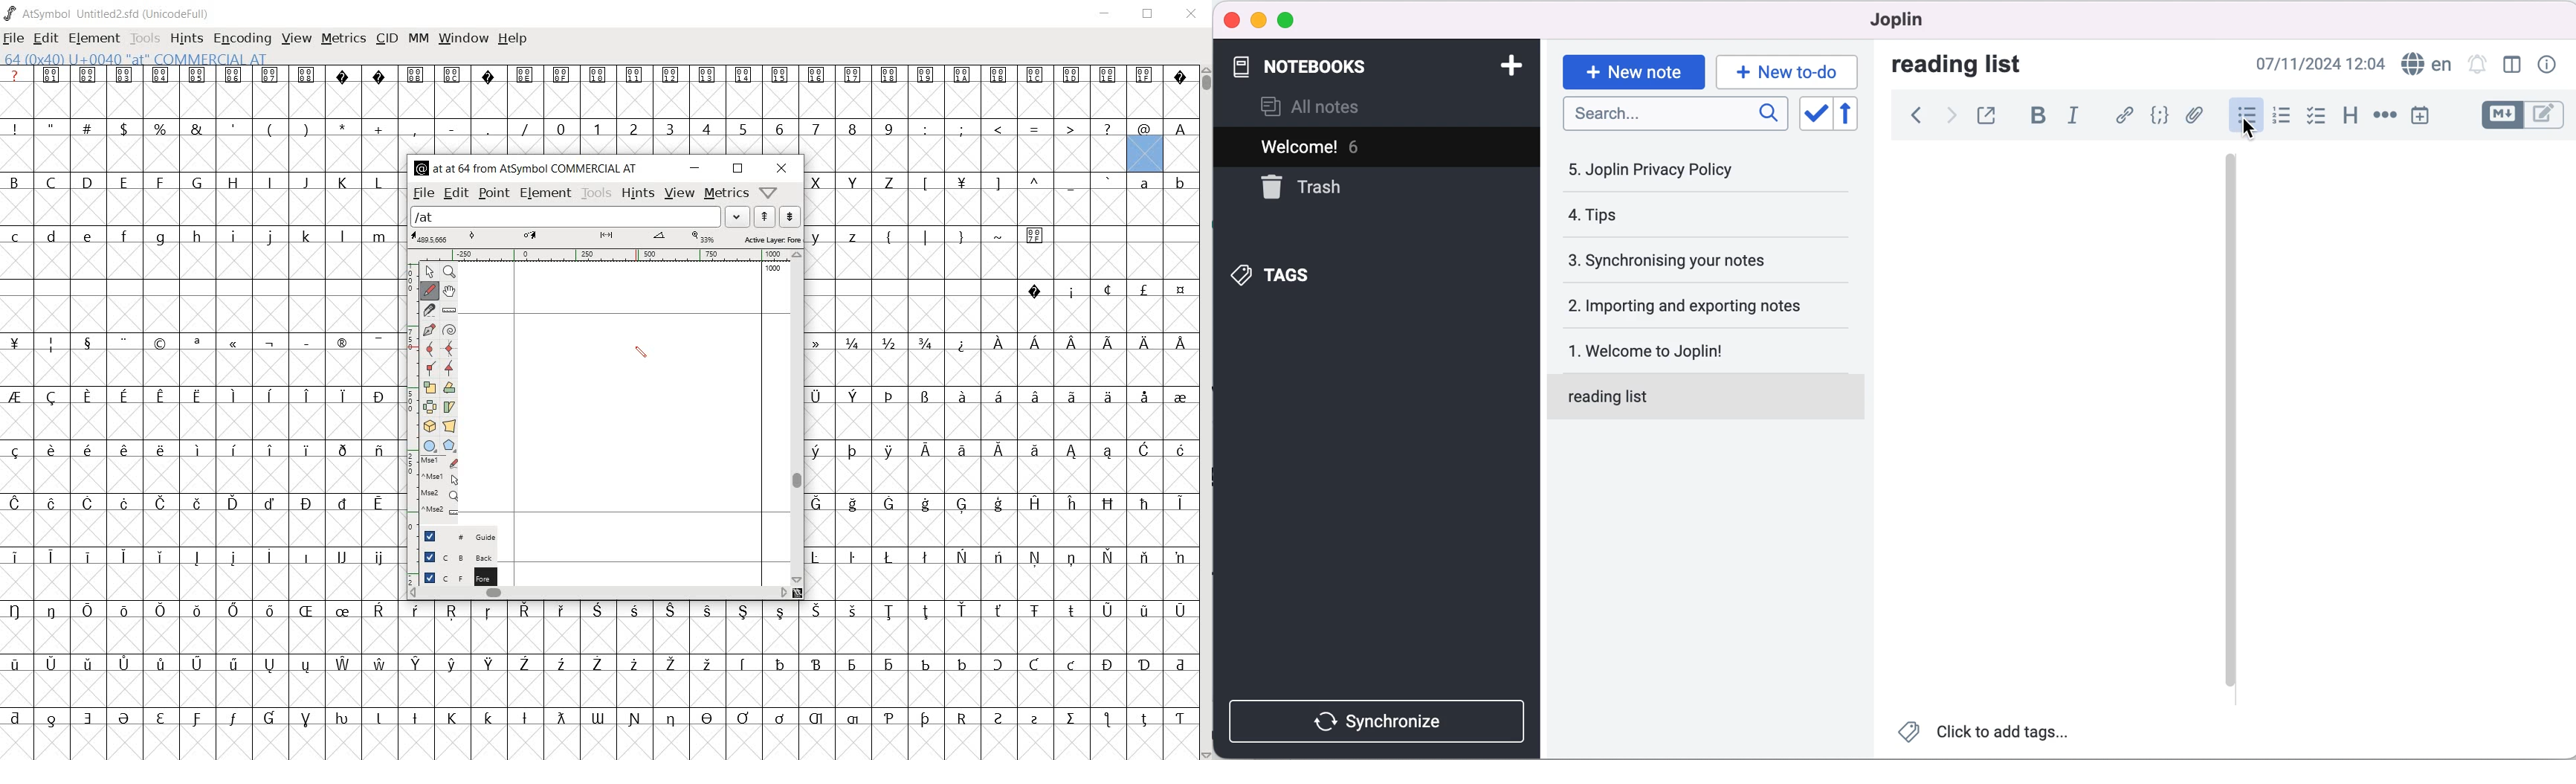  What do you see at coordinates (2038, 115) in the screenshot?
I see `bold` at bounding box center [2038, 115].